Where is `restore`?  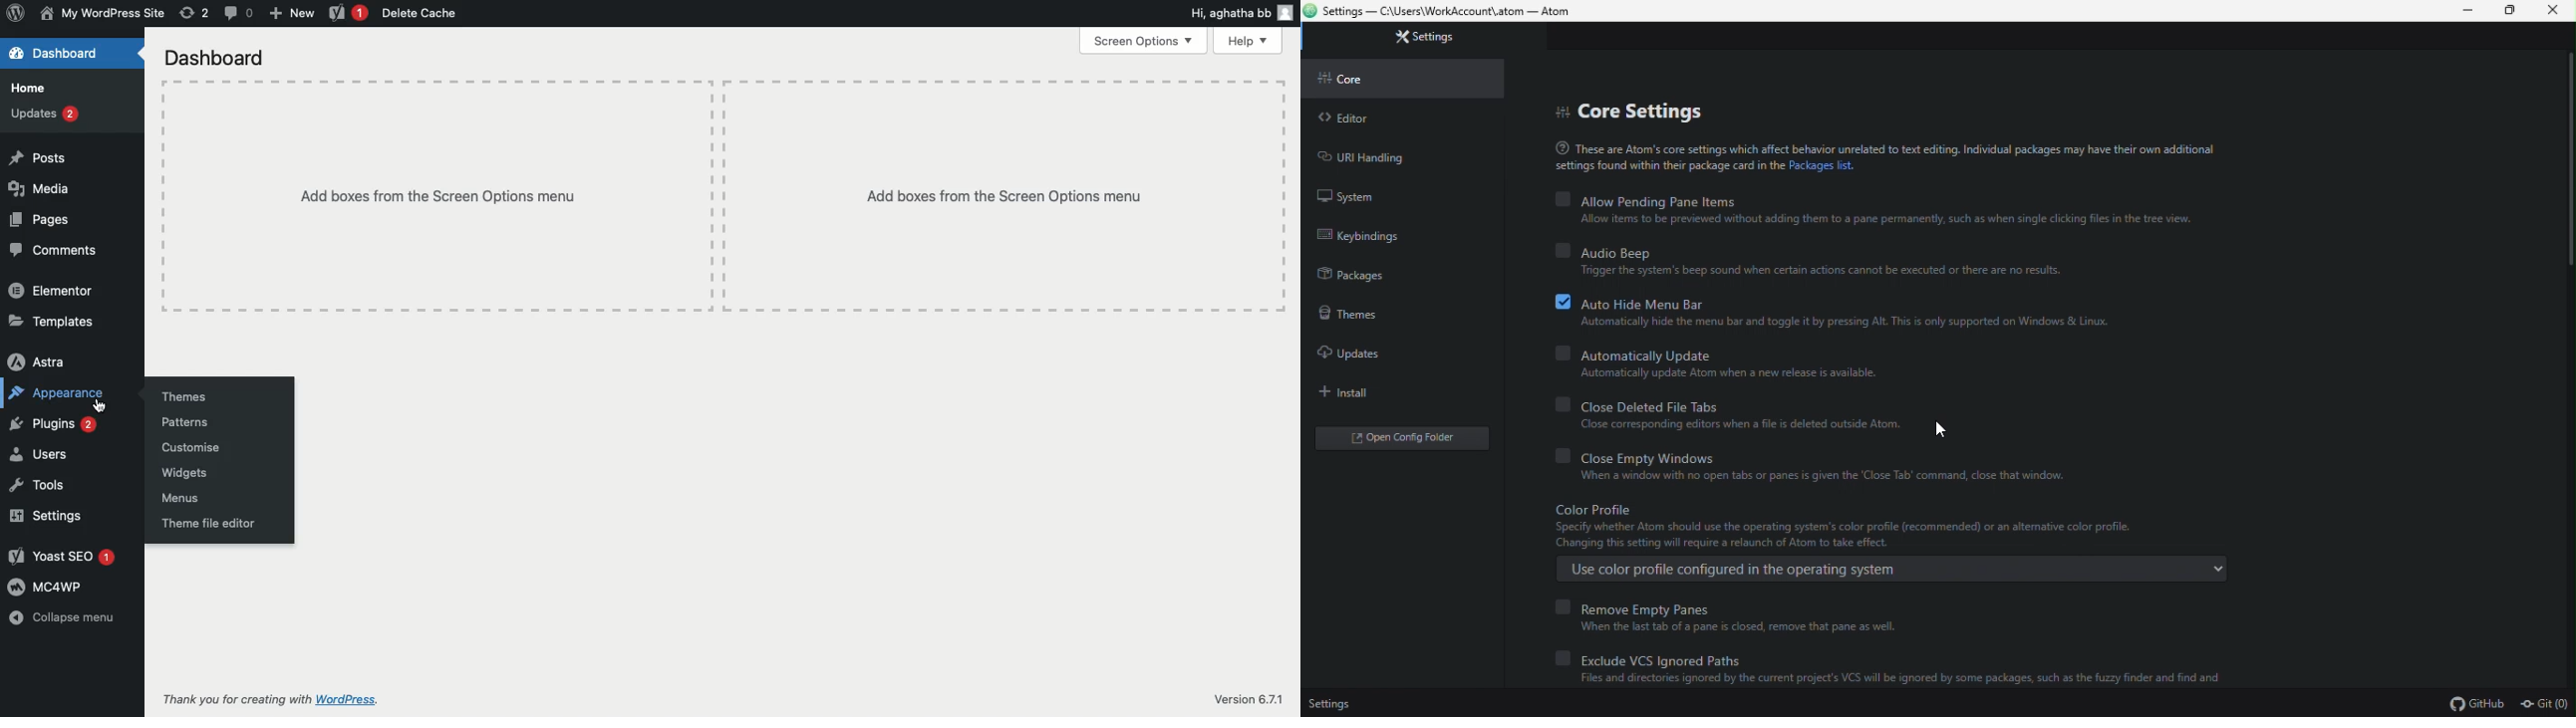 restore is located at coordinates (2508, 10).